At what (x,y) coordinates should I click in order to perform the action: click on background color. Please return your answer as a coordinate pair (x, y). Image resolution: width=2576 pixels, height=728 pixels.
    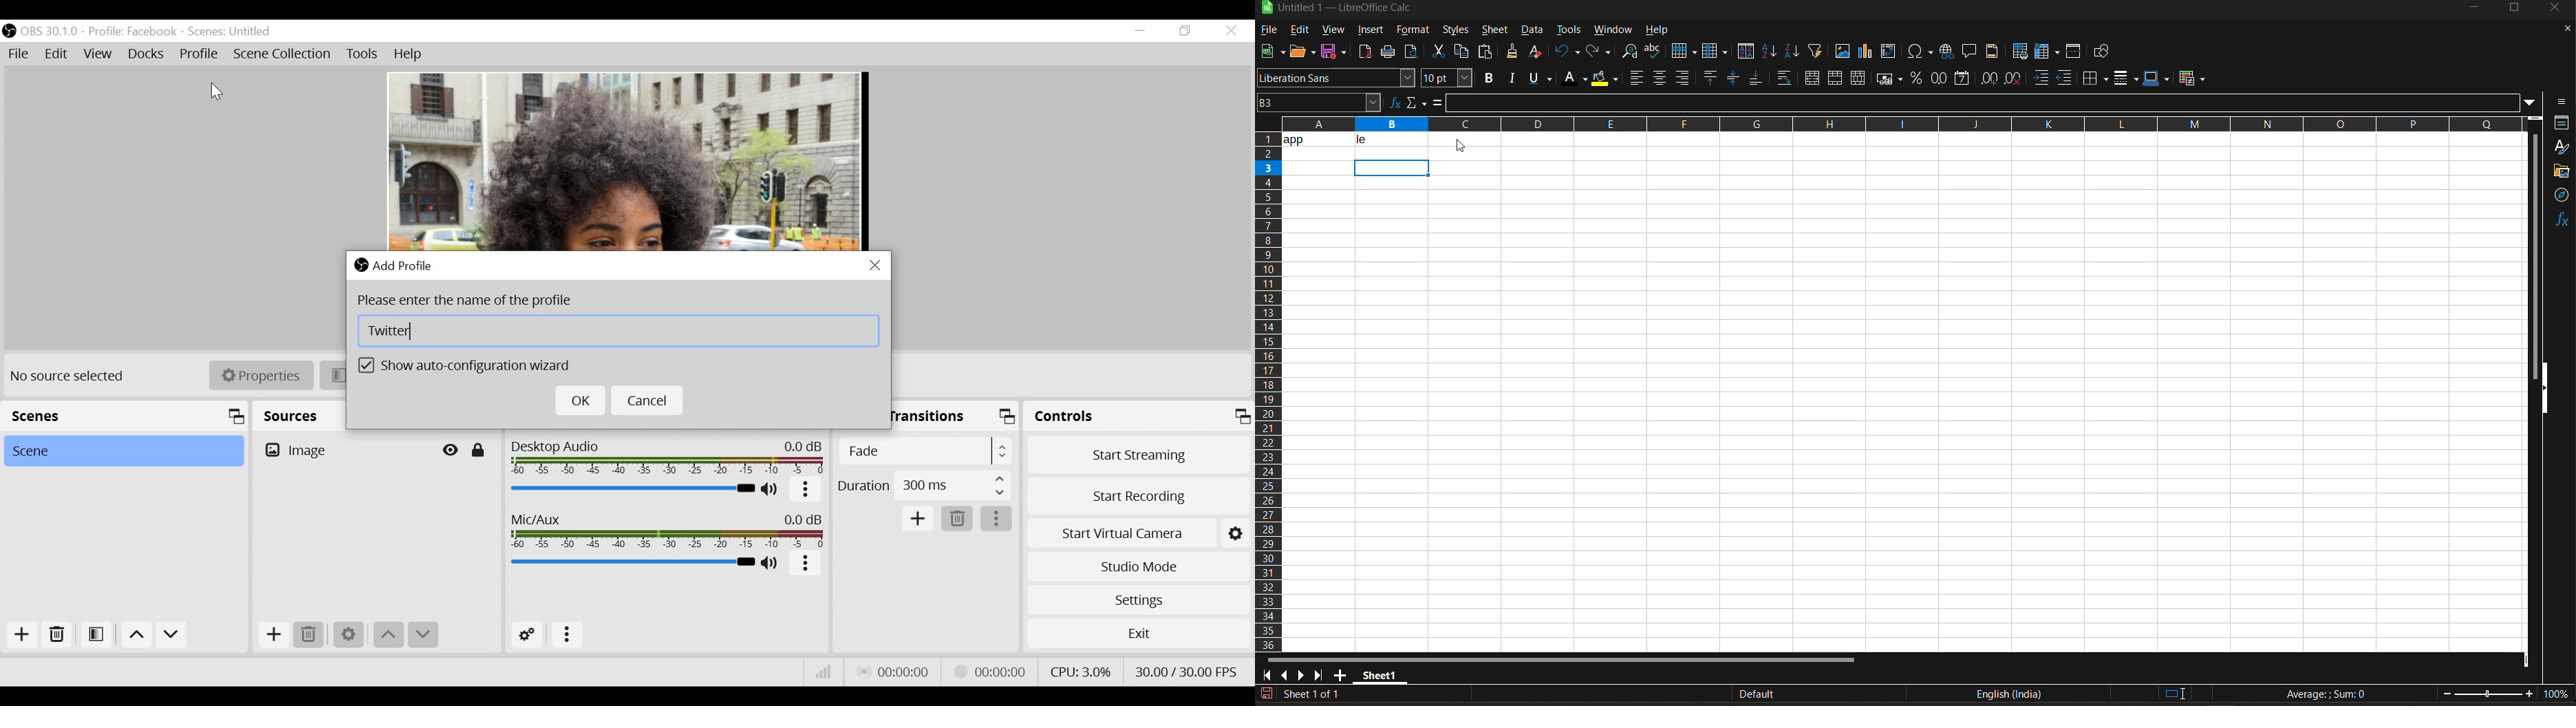
    Looking at the image, I should click on (1604, 79).